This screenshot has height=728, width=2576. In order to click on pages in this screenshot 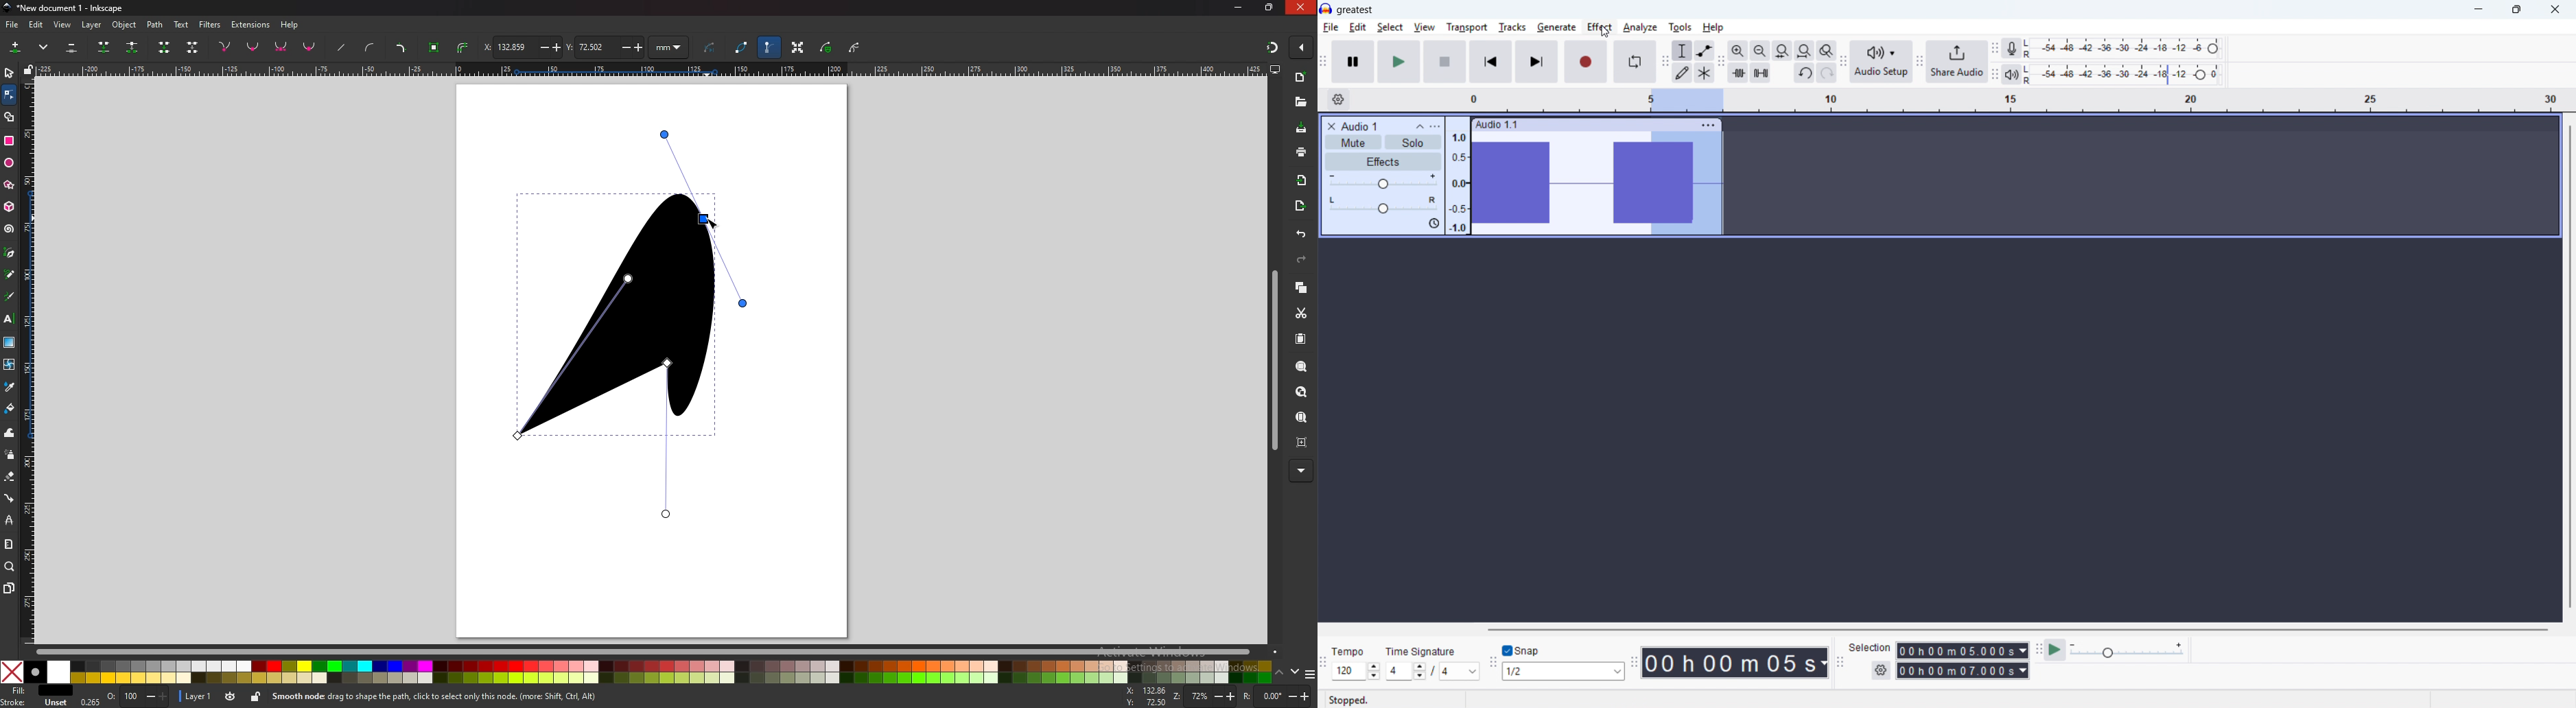, I will do `click(9, 589)`.